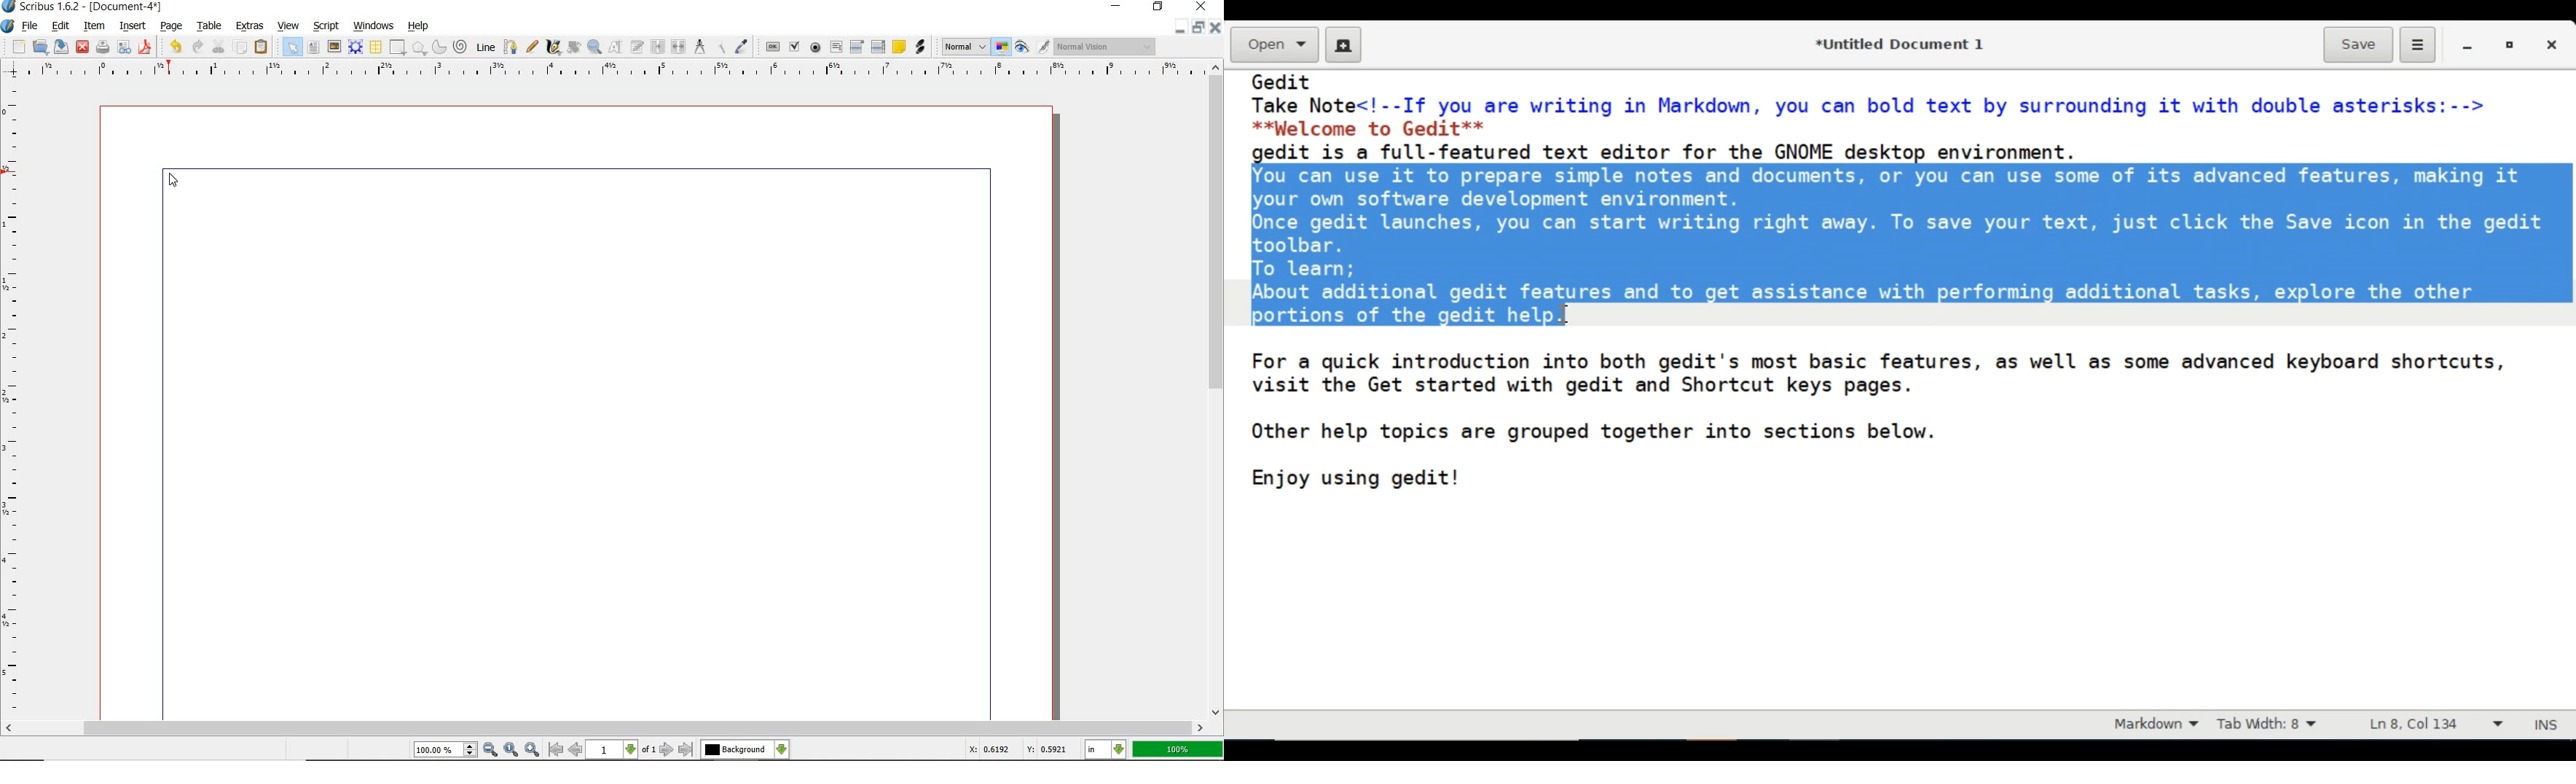 This screenshot has width=2576, height=784. What do you see at coordinates (248, 26) in the screenshot?
I see `extras` at bounding box center [248, 26].